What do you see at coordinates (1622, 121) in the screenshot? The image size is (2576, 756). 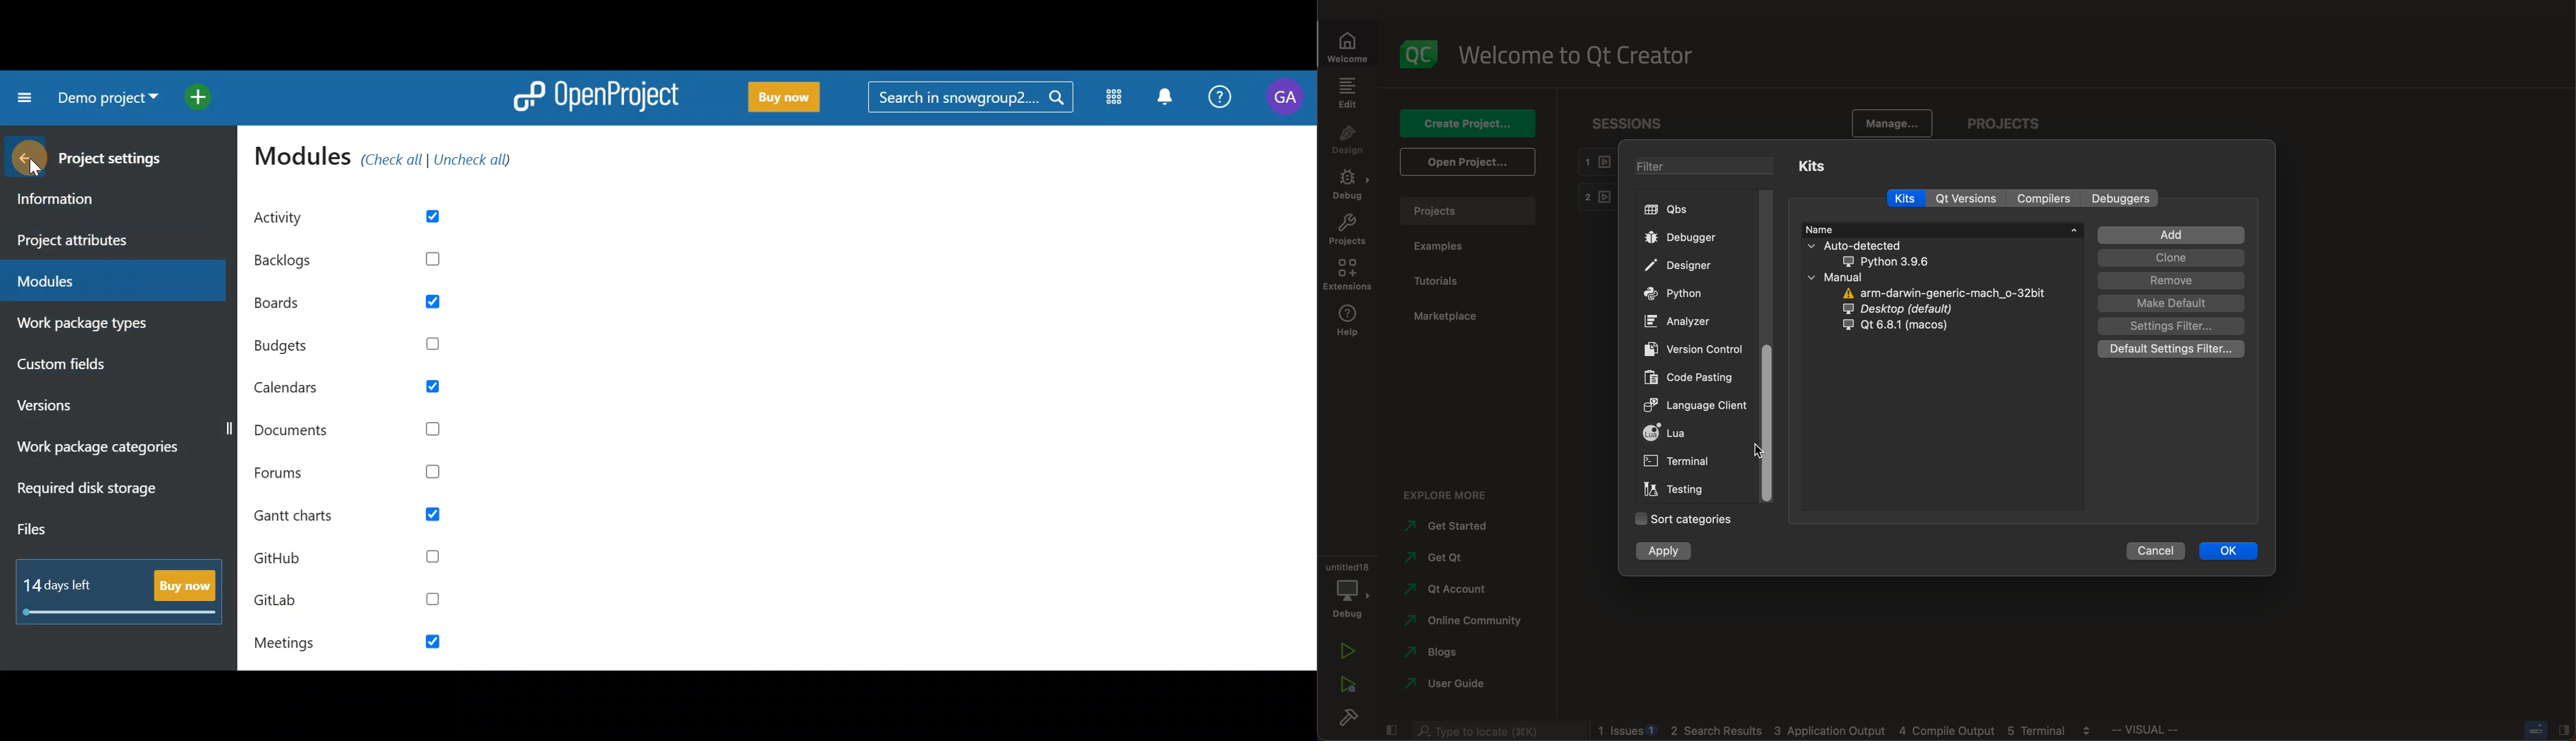 I see `sessions` at bounding box center [1622, 121].